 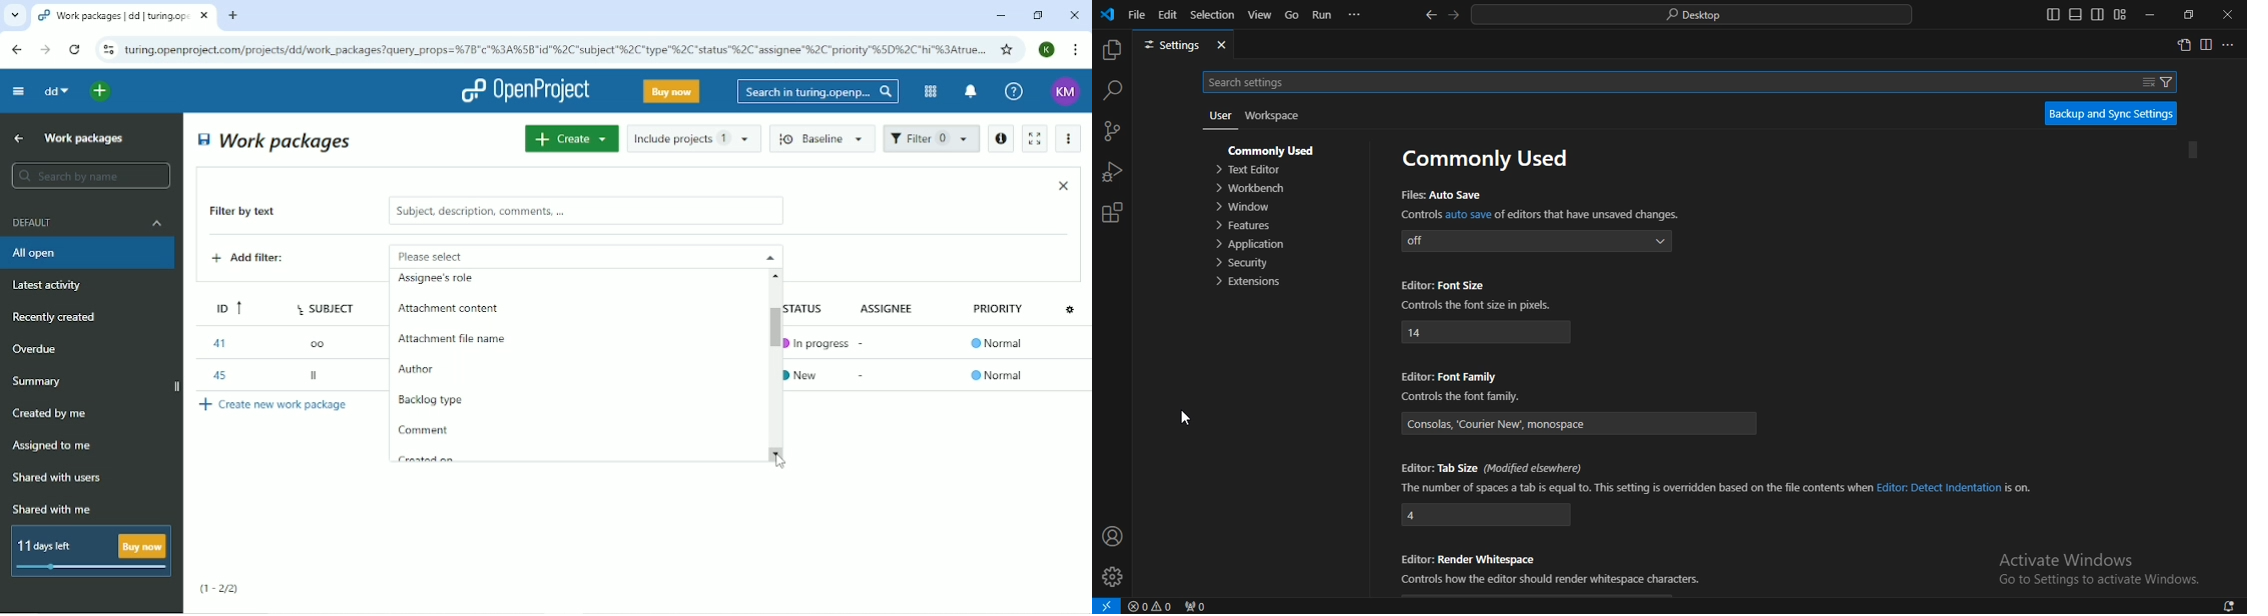 What do you see at coordinates (1488, 332) in the screenshot?
I see `14` at bounding box center [1488, 332].